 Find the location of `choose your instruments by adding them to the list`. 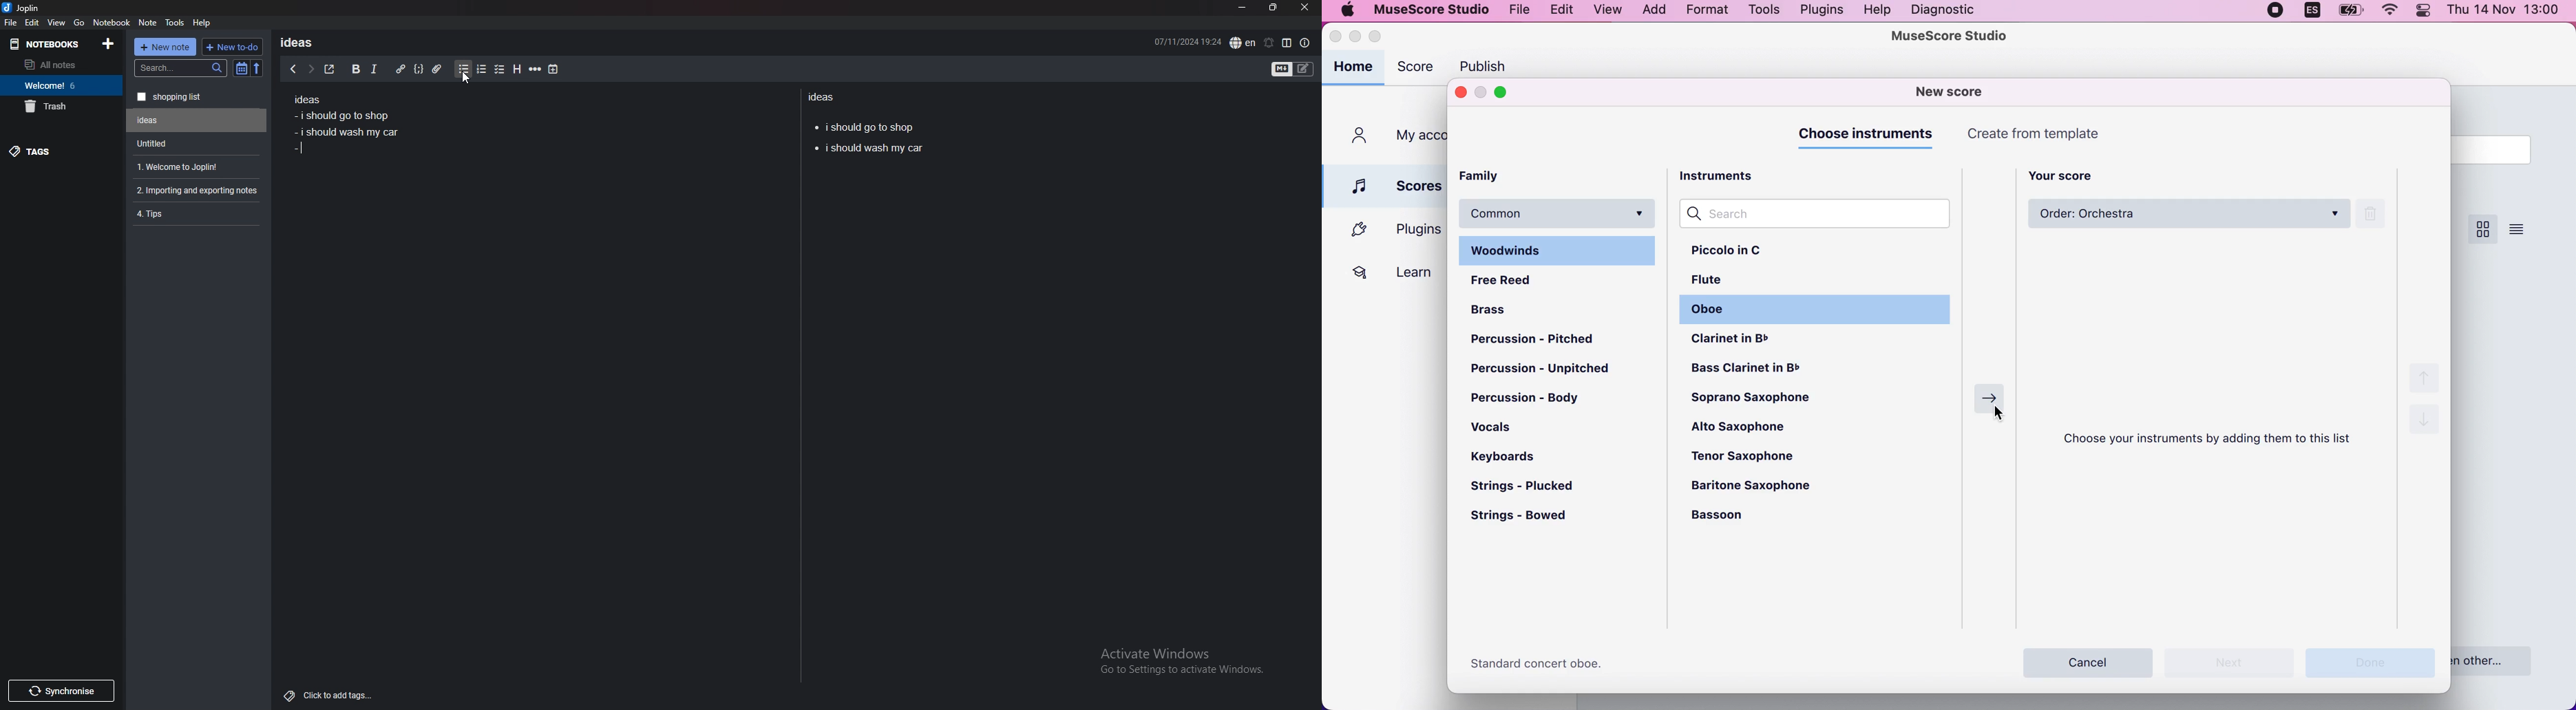

choose your instruments by adding them to the list is located at coordinates (2214, 439).